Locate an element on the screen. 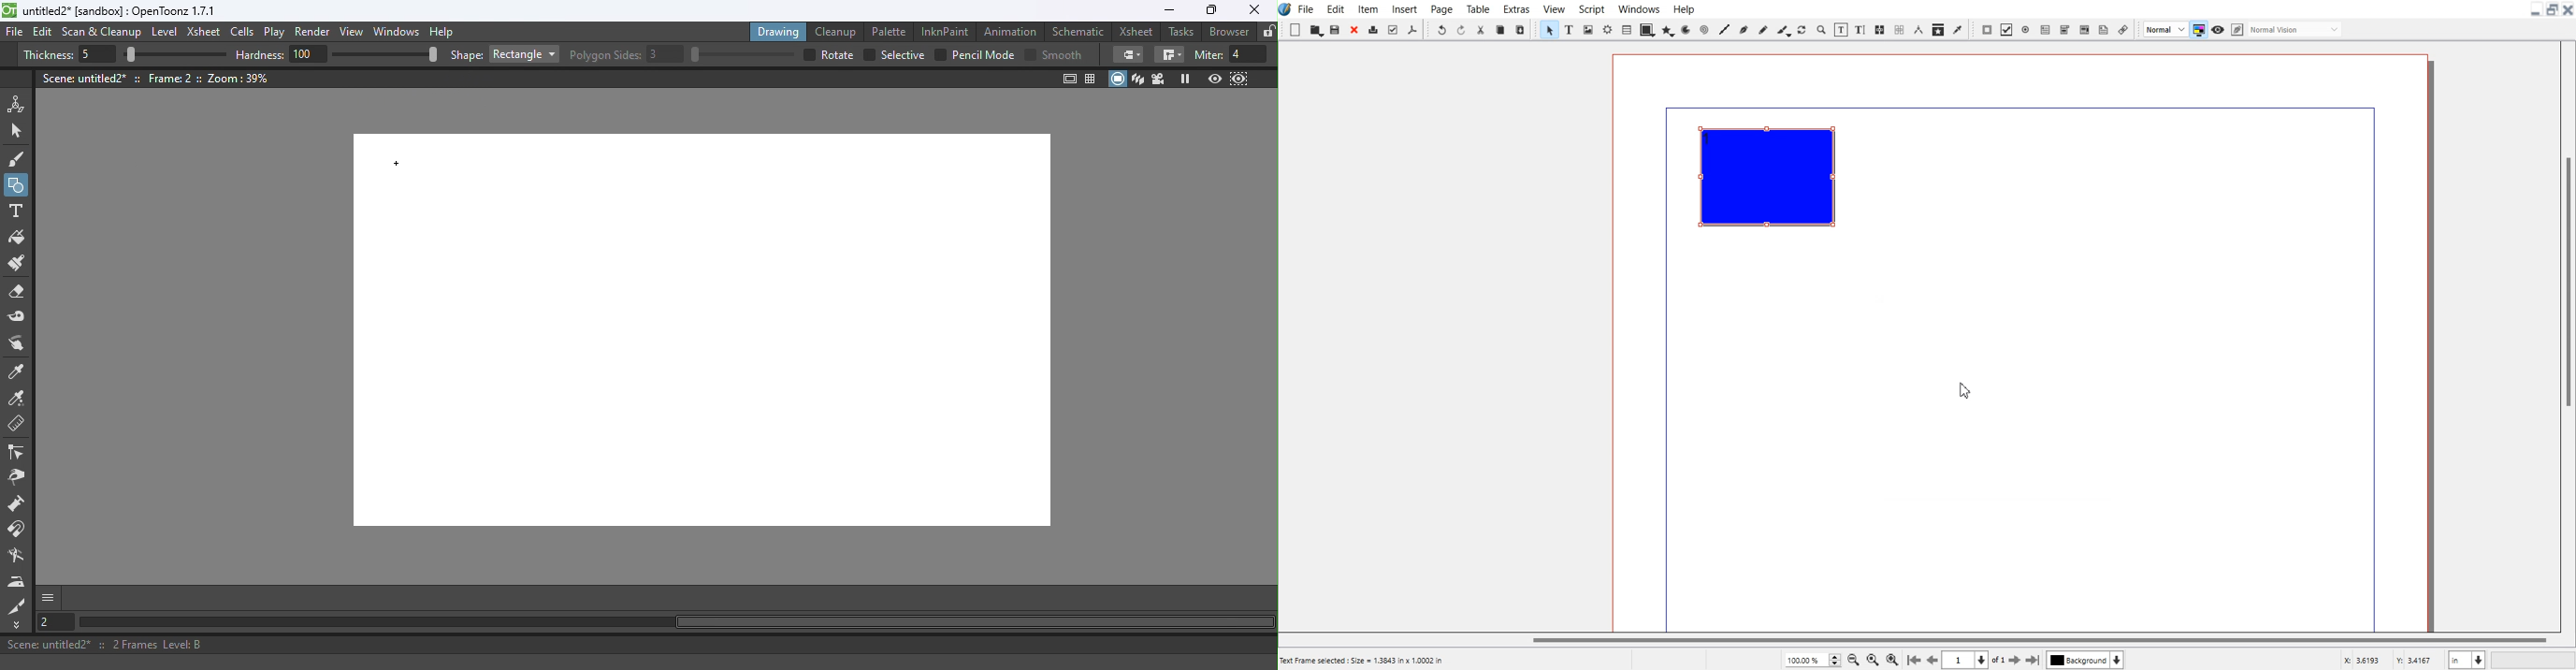 The height and width of the screenshot is (672, 2576). Tape tool is located at coordinates (20, 318).